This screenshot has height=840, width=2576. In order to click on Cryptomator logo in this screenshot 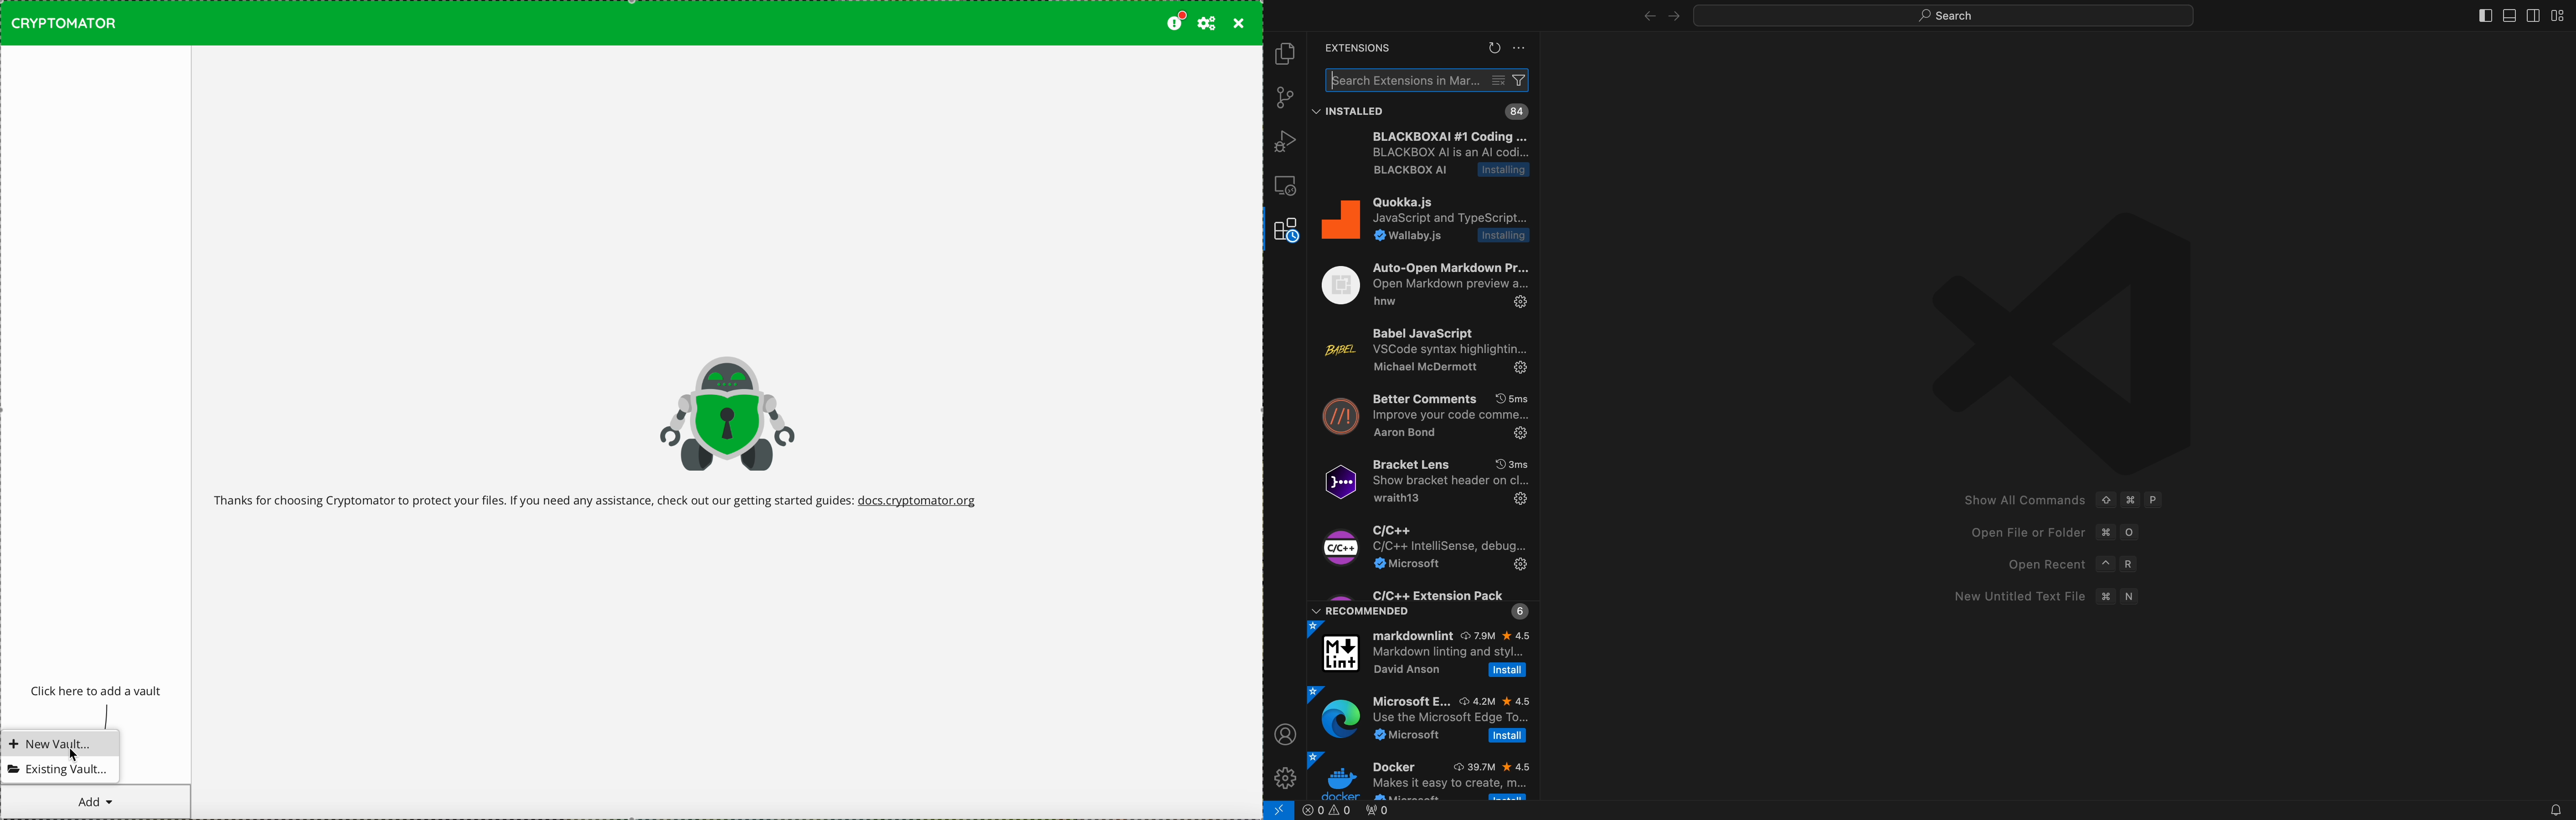, I will do `click(729, 414)`.